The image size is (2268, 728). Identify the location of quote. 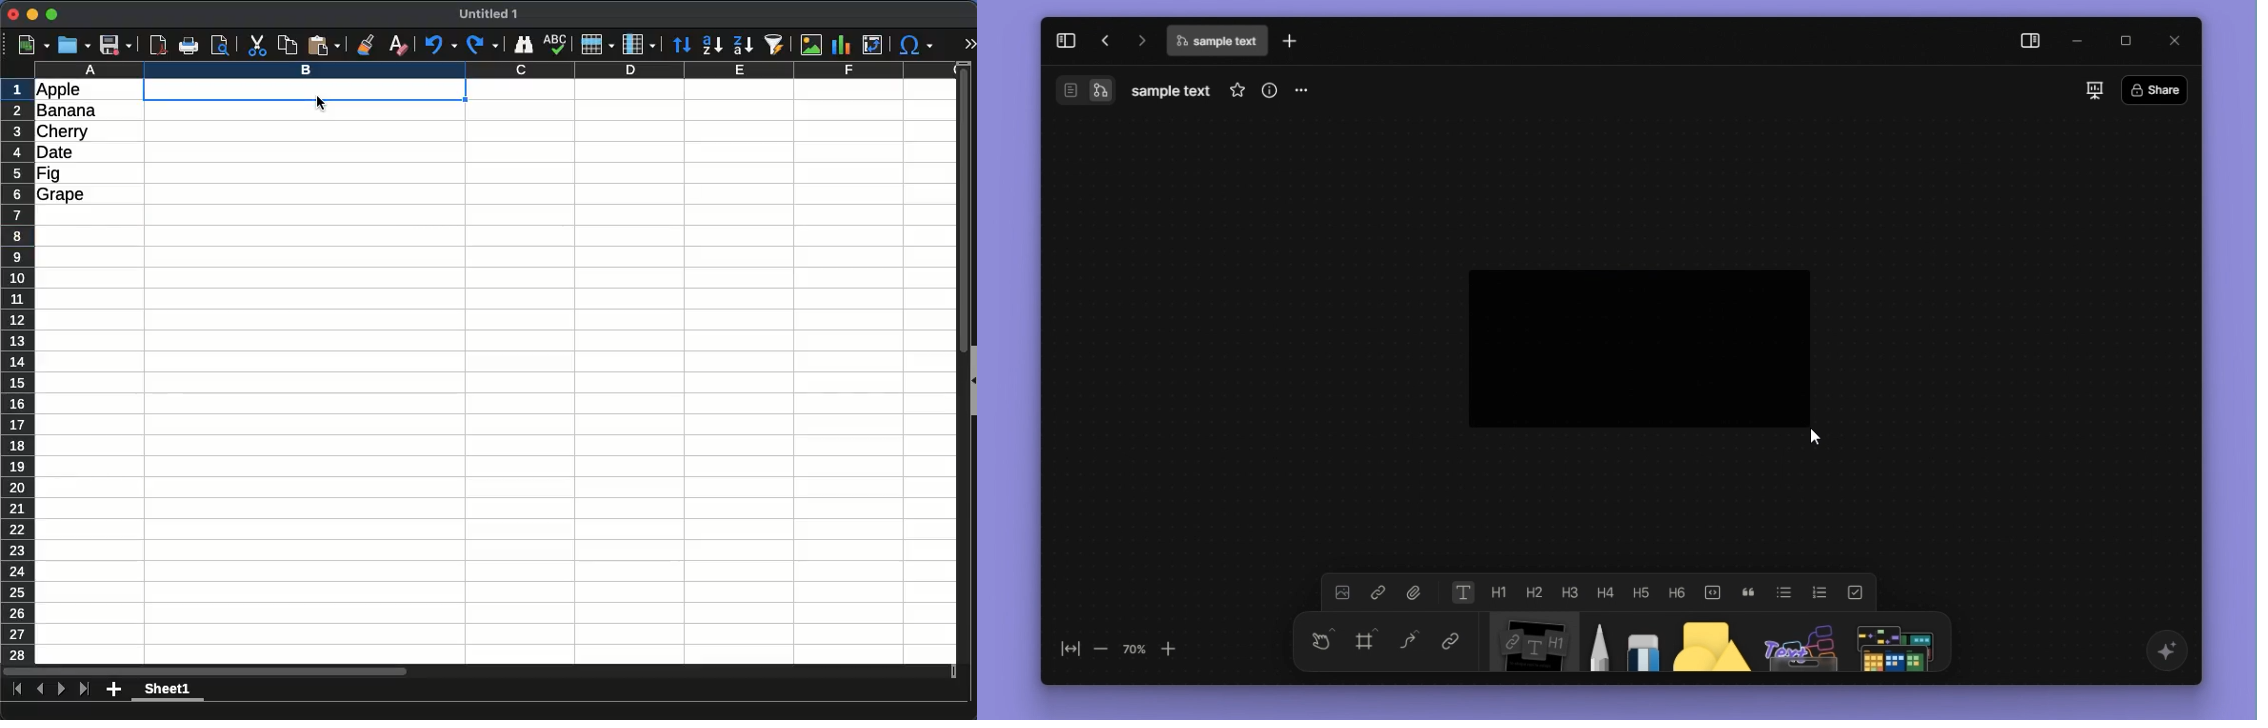
(1750, 591).